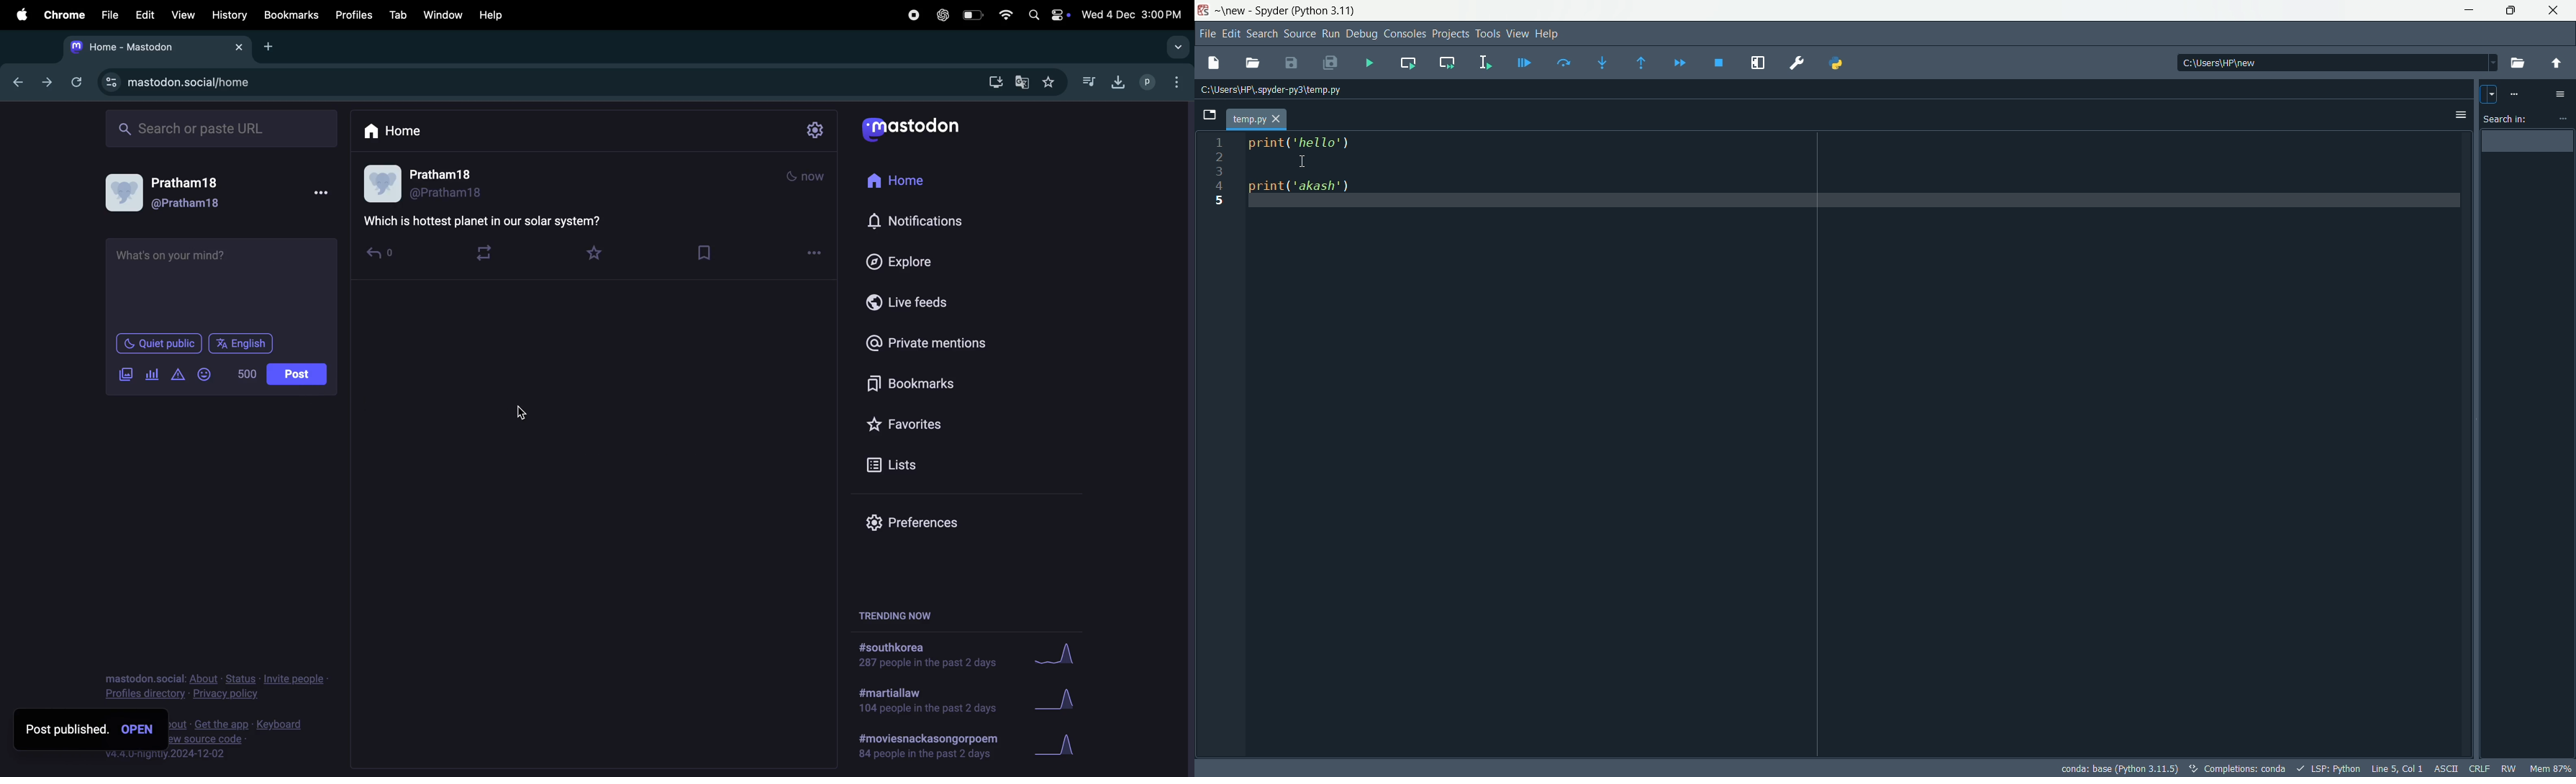  What do you see at coordinates (353, 15) in the screenshot?
I see `profiles` at bounding box center [353, 15].